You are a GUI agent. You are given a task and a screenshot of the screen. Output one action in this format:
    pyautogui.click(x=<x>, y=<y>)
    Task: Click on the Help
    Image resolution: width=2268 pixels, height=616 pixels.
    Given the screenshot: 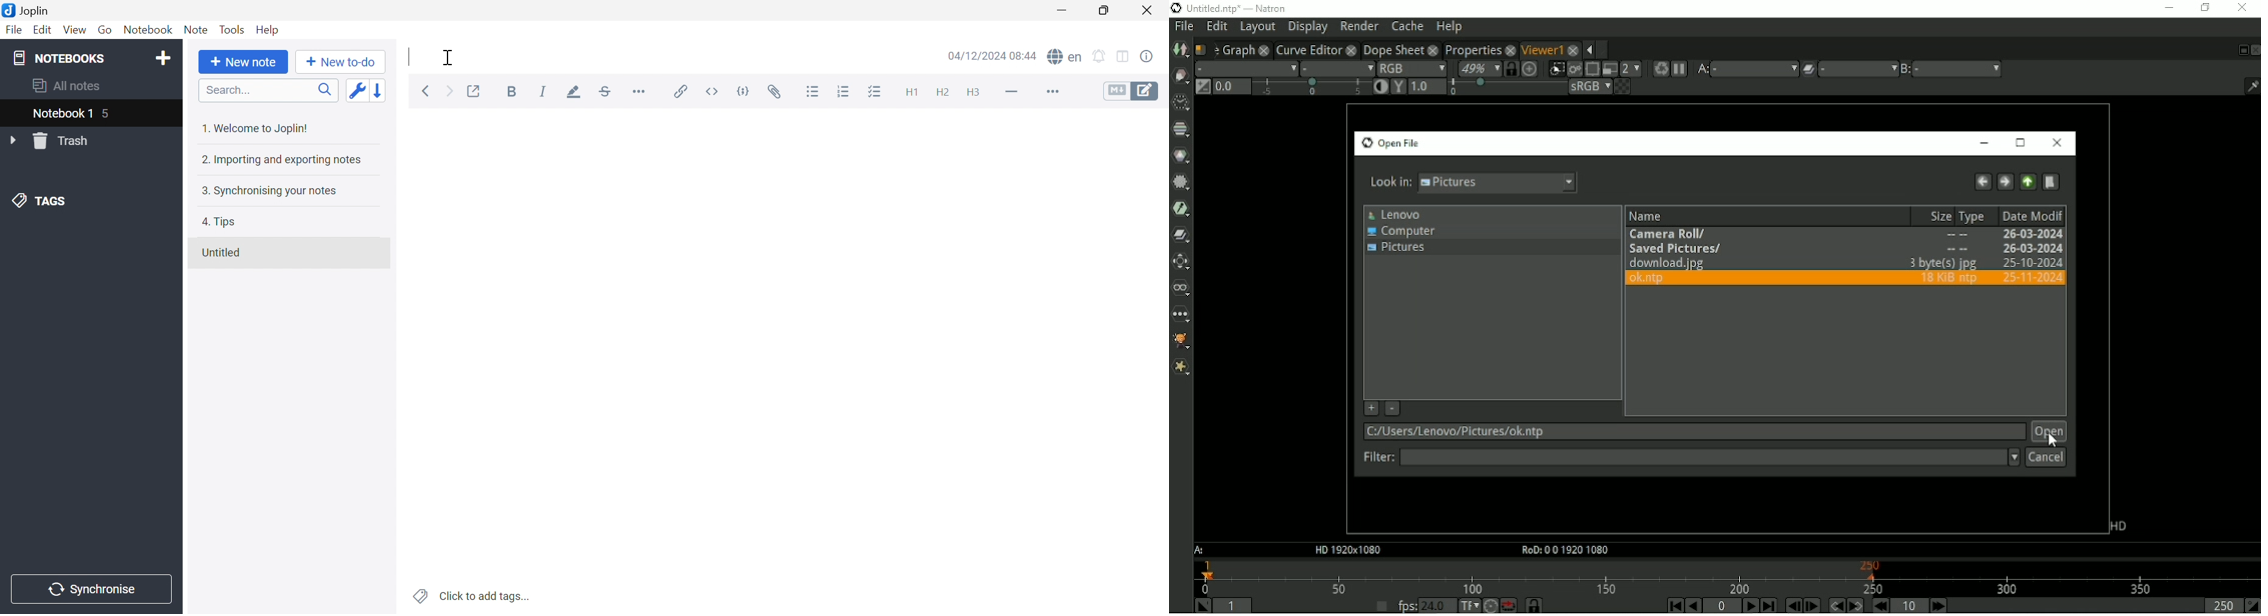 What is the action you would take?
    pyautogui.click(x=266, y=29)
    